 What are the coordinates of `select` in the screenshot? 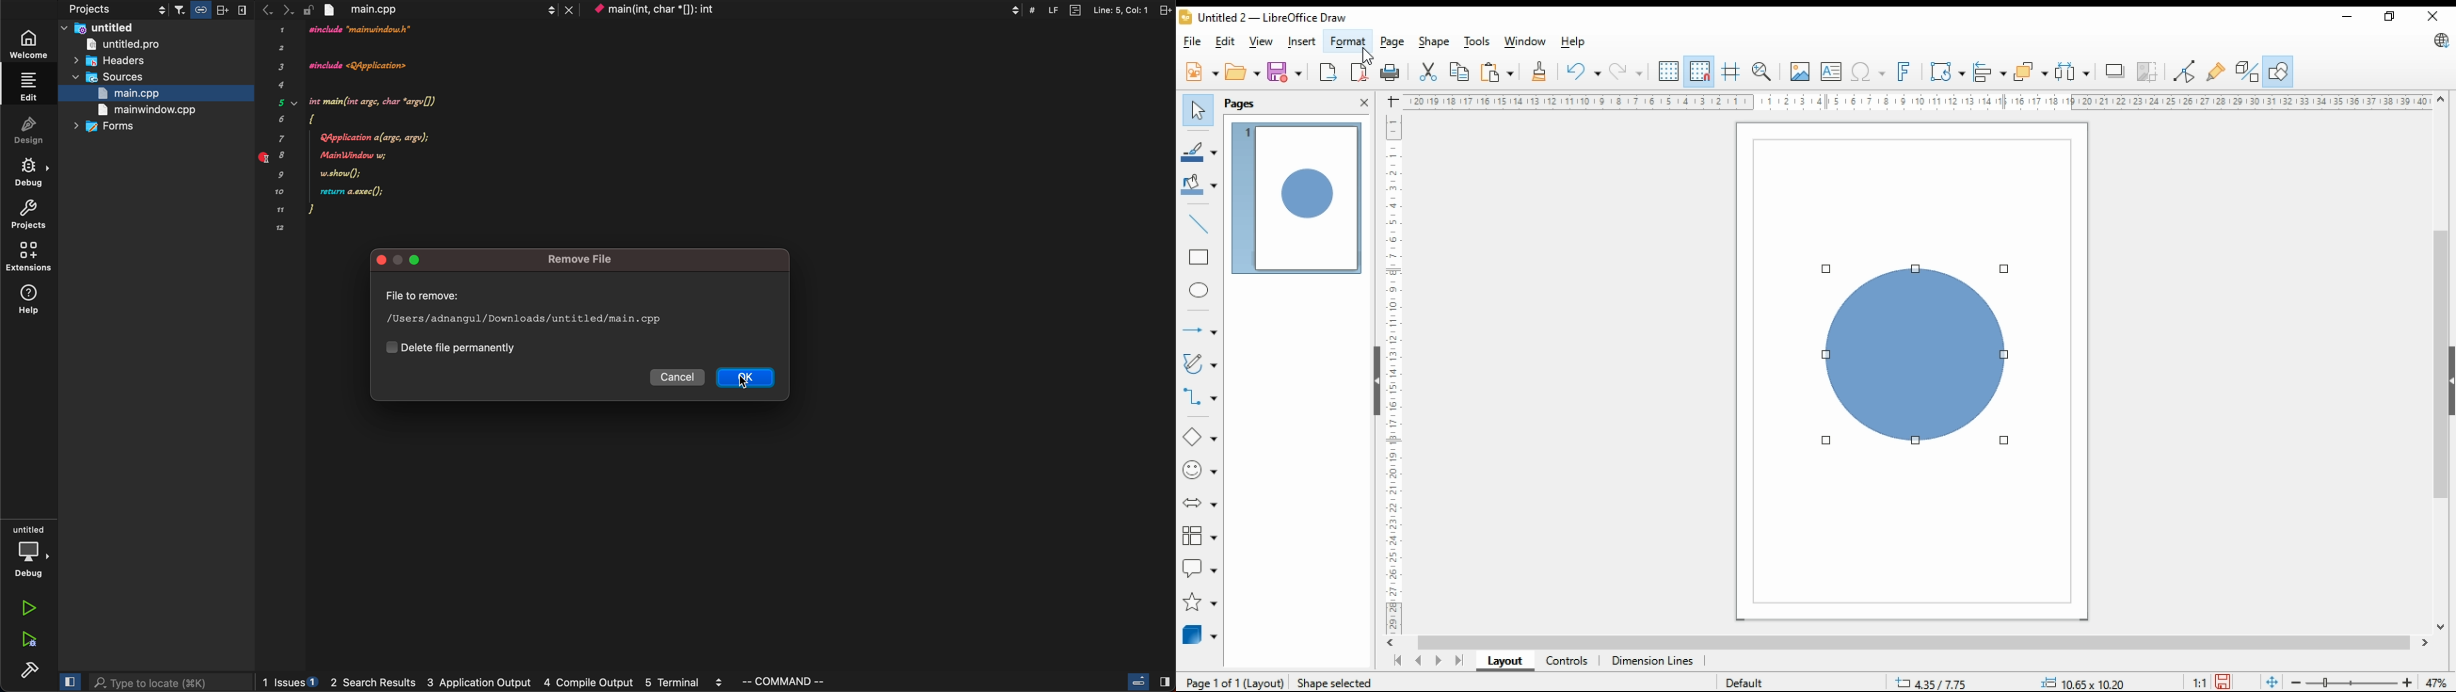 It's located at (1198, 110).